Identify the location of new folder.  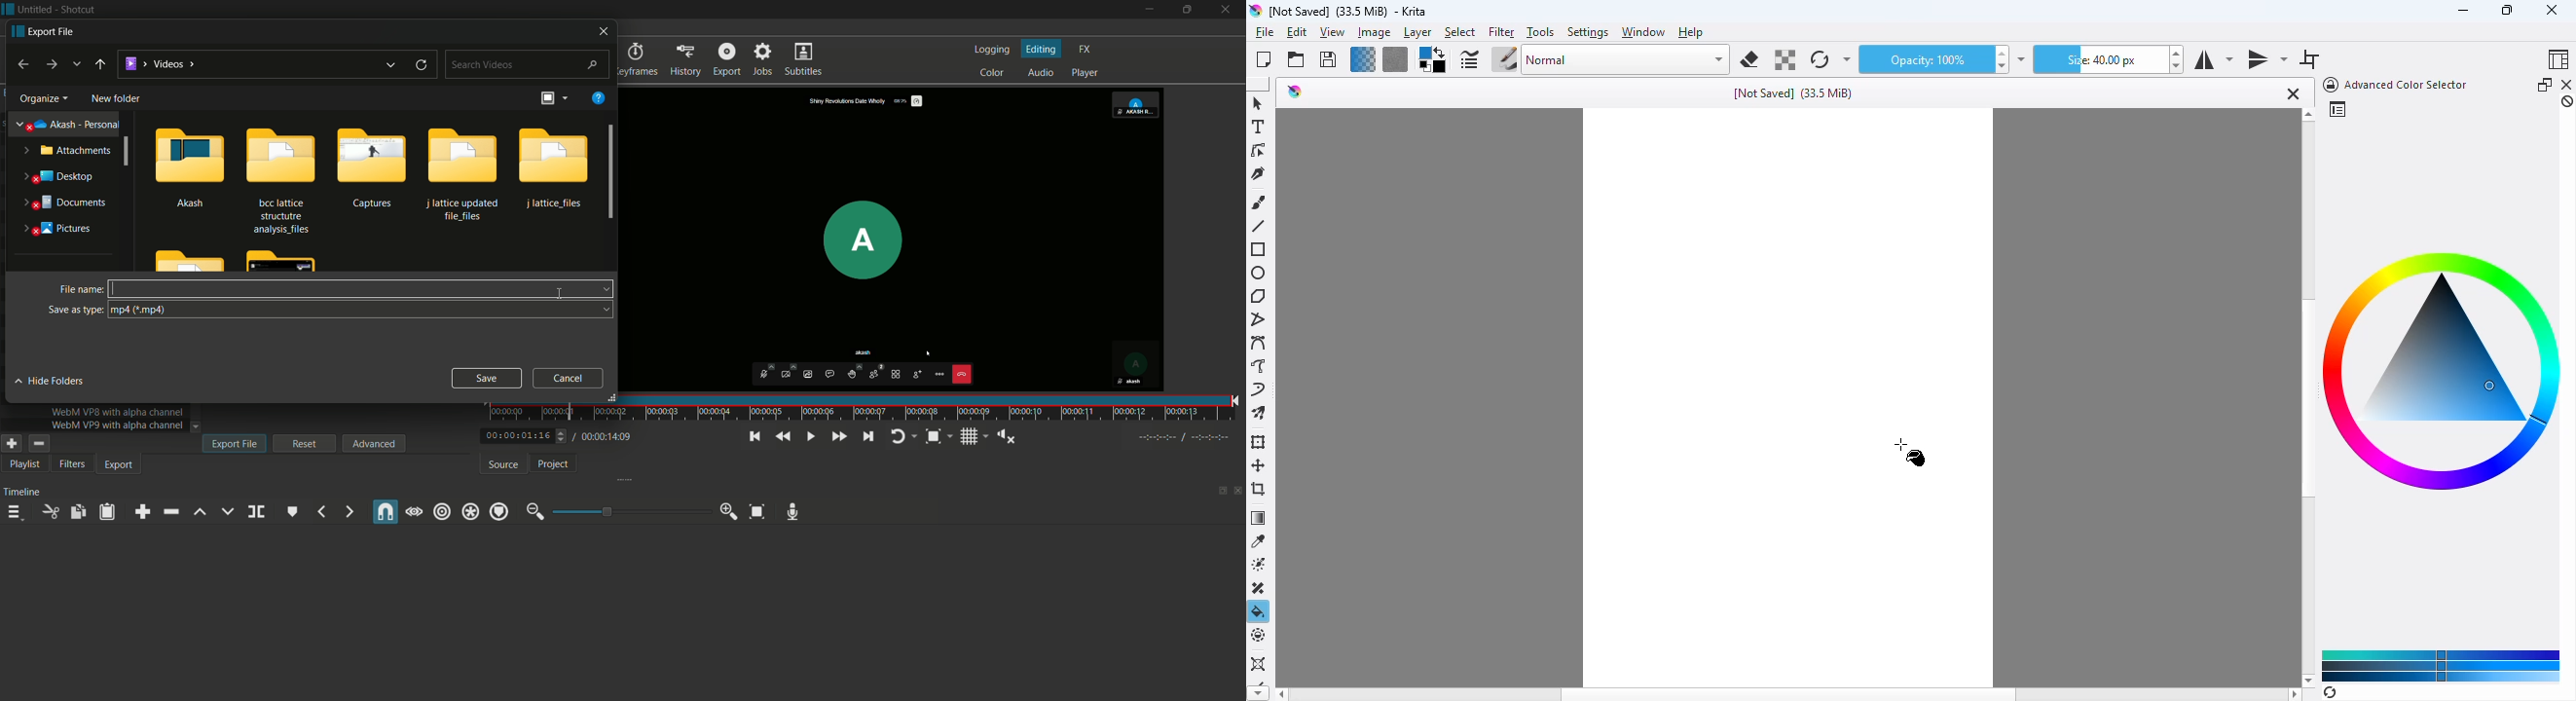
(116, 99).